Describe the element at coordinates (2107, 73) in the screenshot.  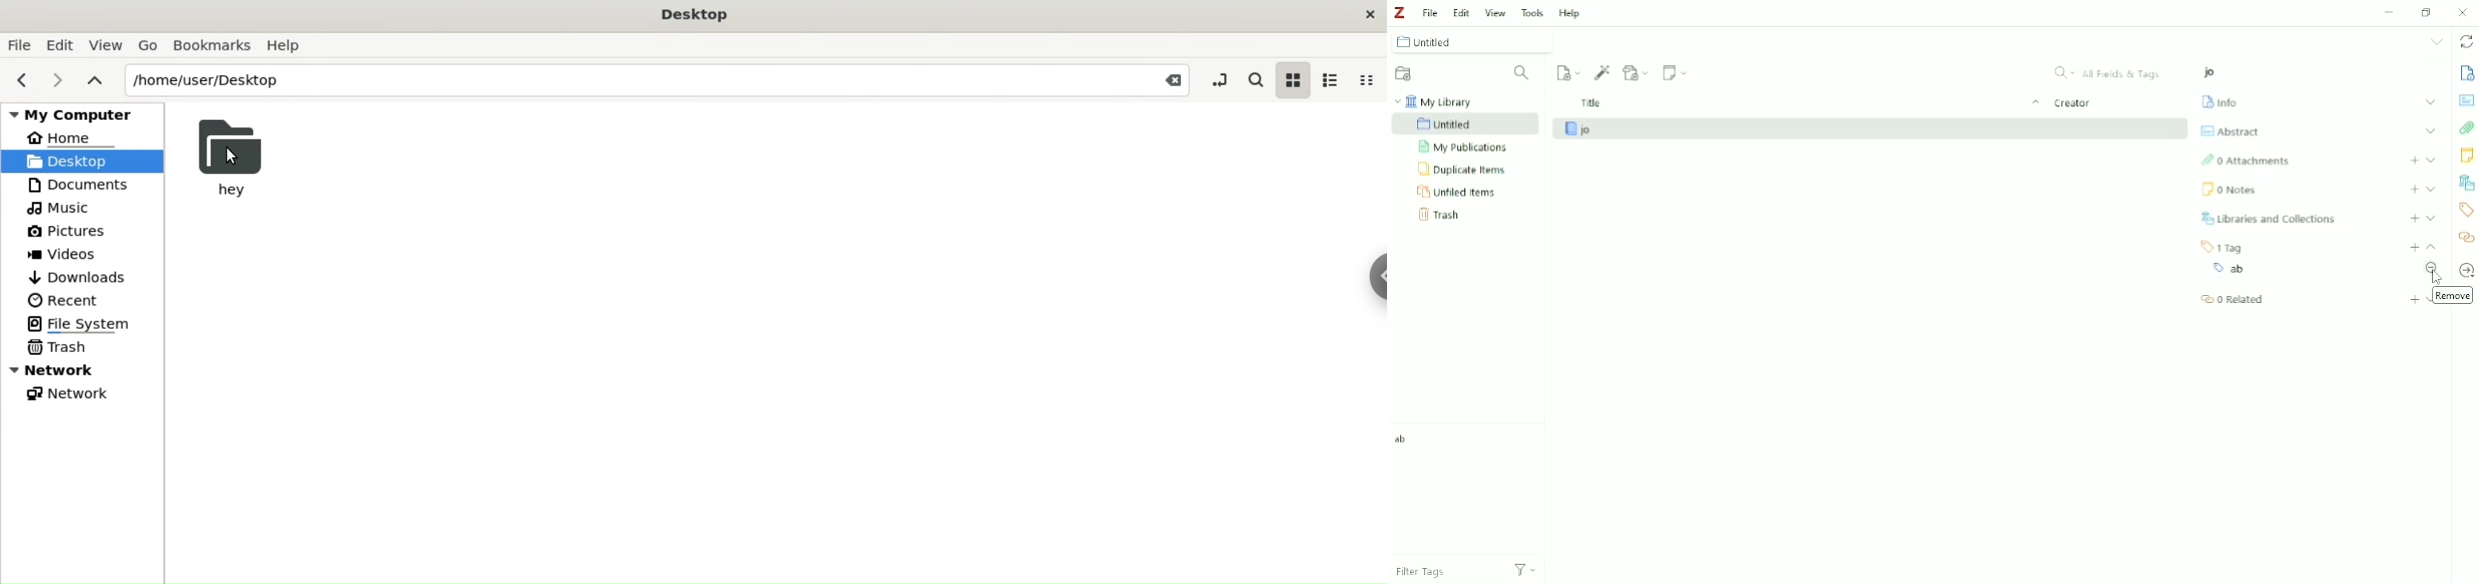
I see `All Fields & Tags` at that location.